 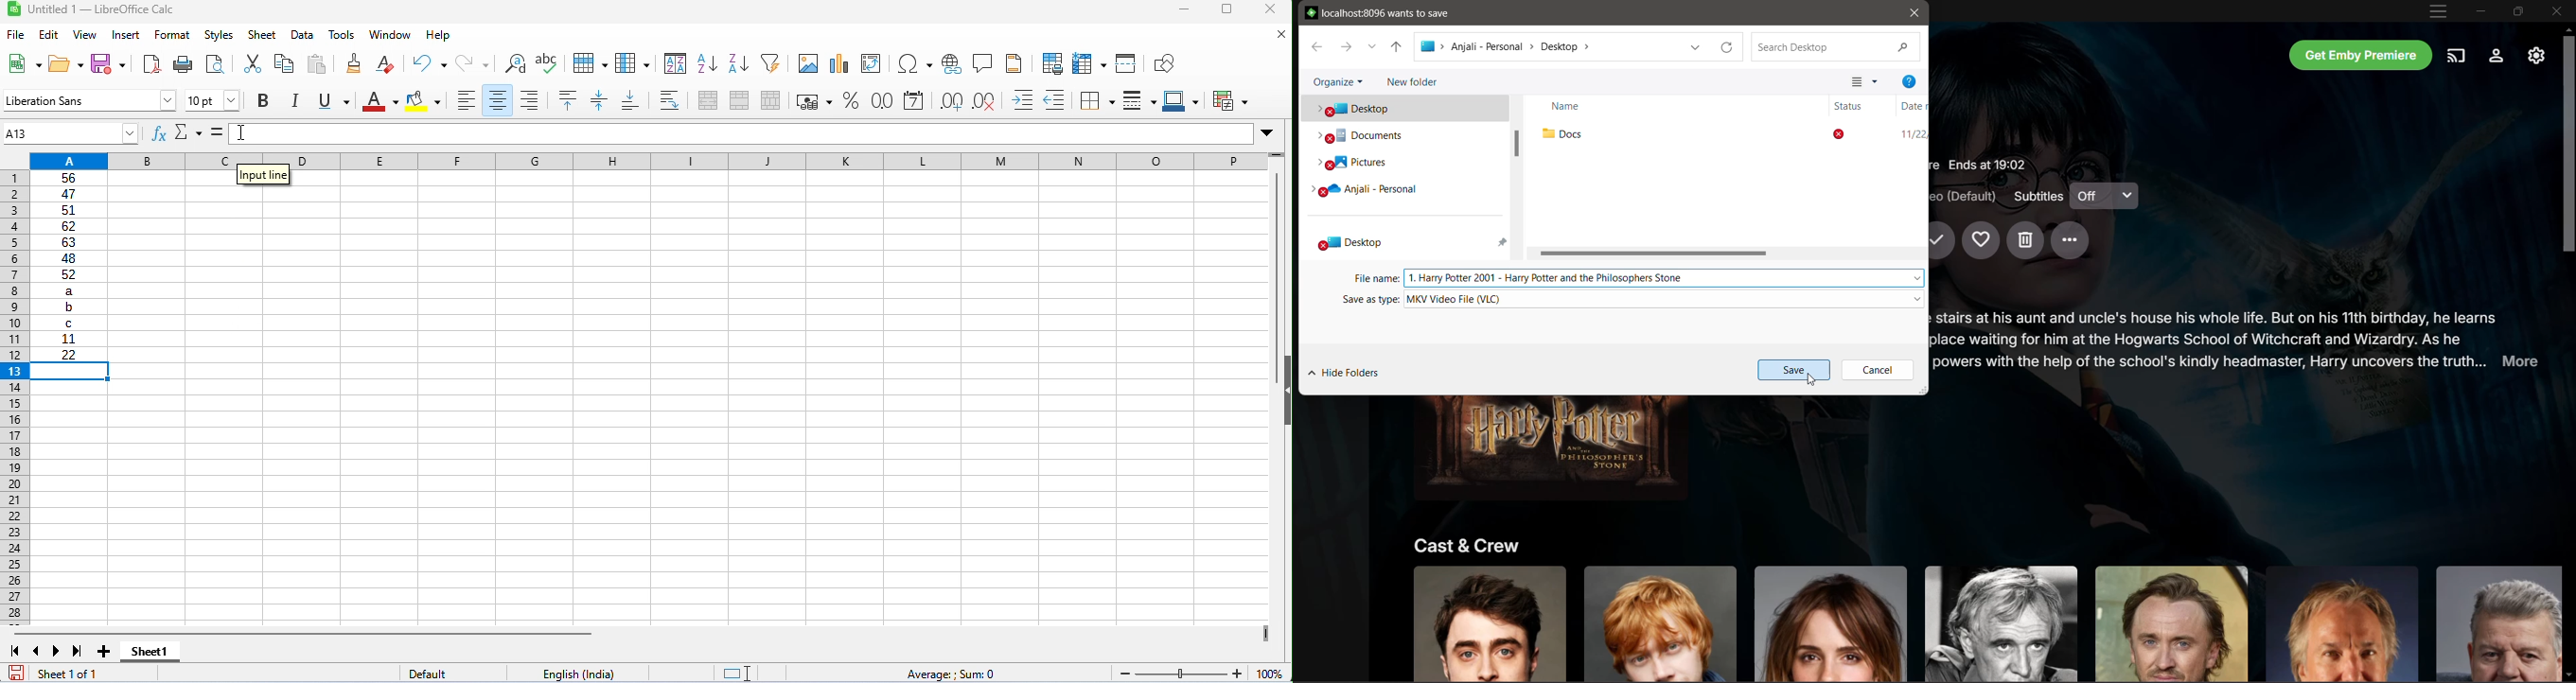 What do you see at coordinates (1126, 63) in the screenshot?
I see `split window` at bounding box center [1126, 63].